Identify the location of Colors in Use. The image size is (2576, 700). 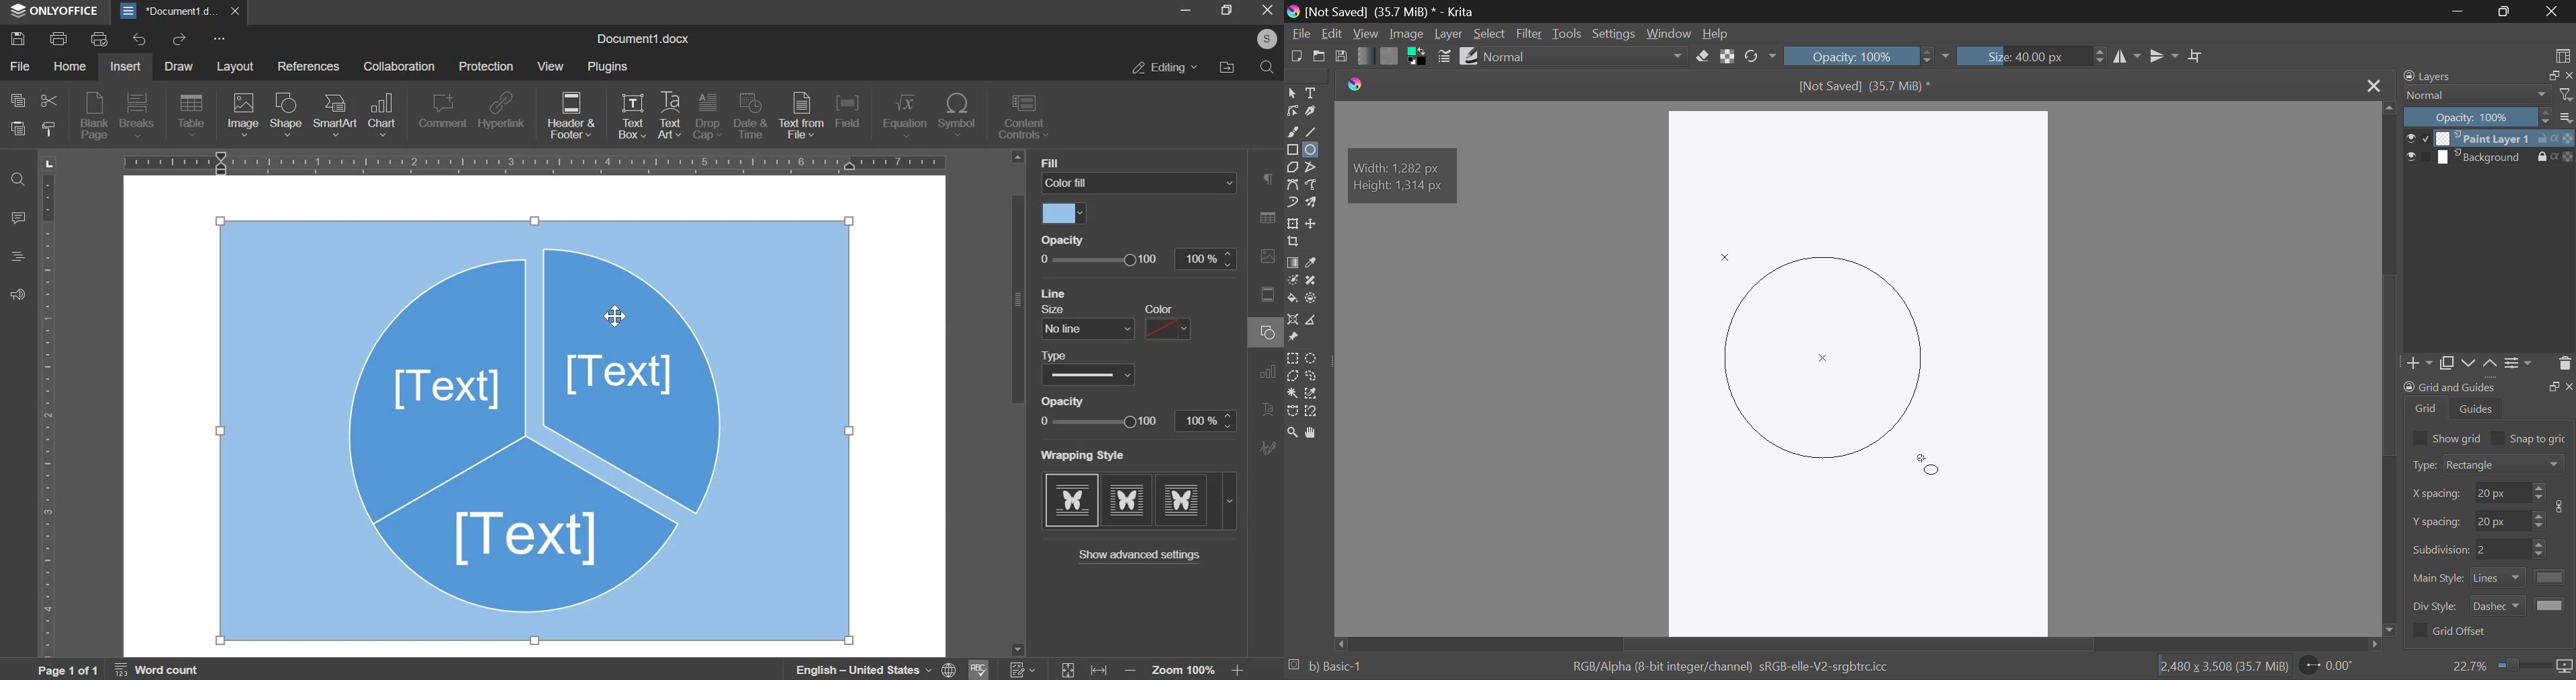
(1419, 59).